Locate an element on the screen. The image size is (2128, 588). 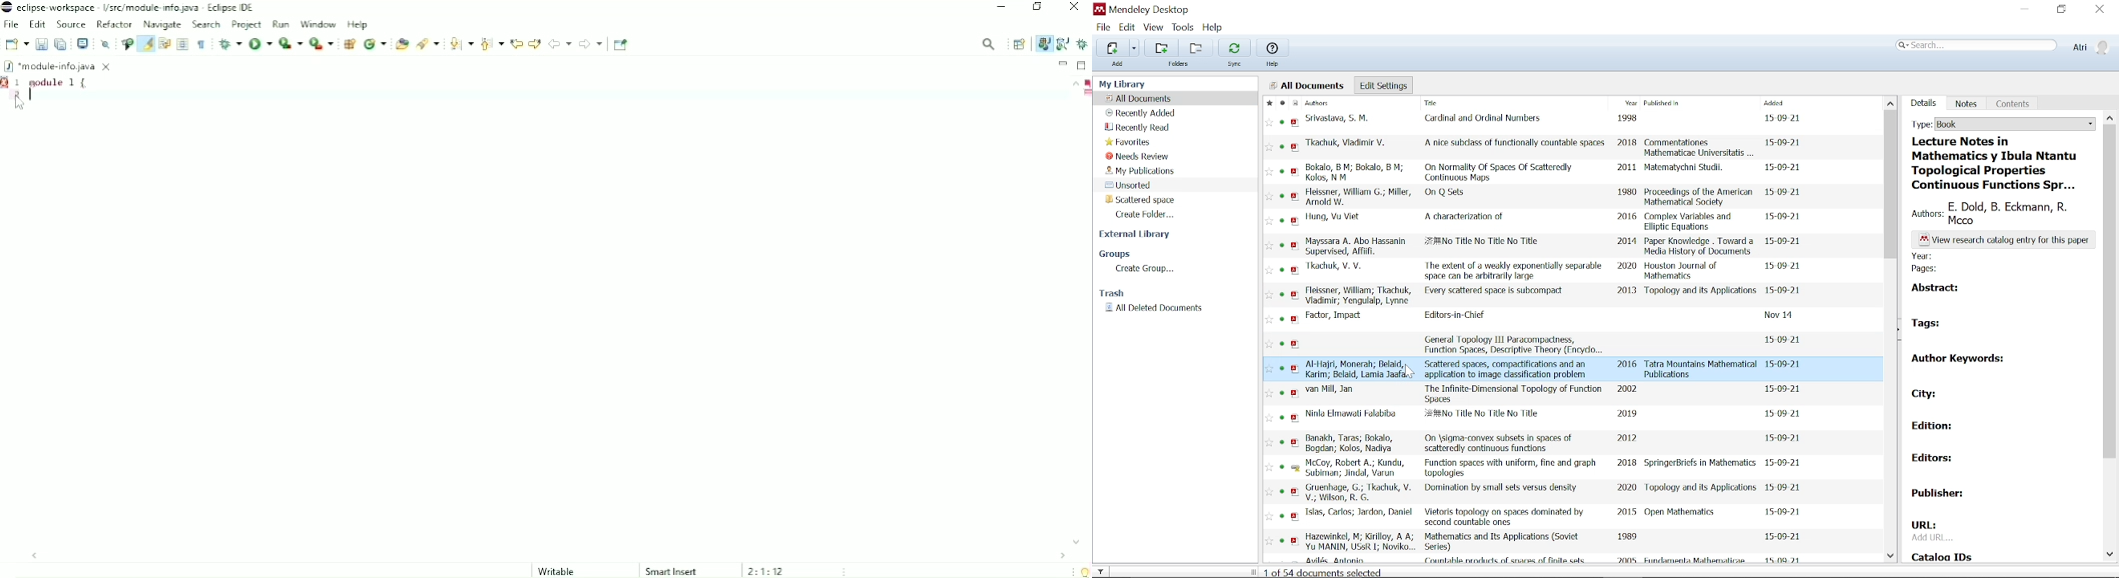
authors is located at coordinates (1352, 413).